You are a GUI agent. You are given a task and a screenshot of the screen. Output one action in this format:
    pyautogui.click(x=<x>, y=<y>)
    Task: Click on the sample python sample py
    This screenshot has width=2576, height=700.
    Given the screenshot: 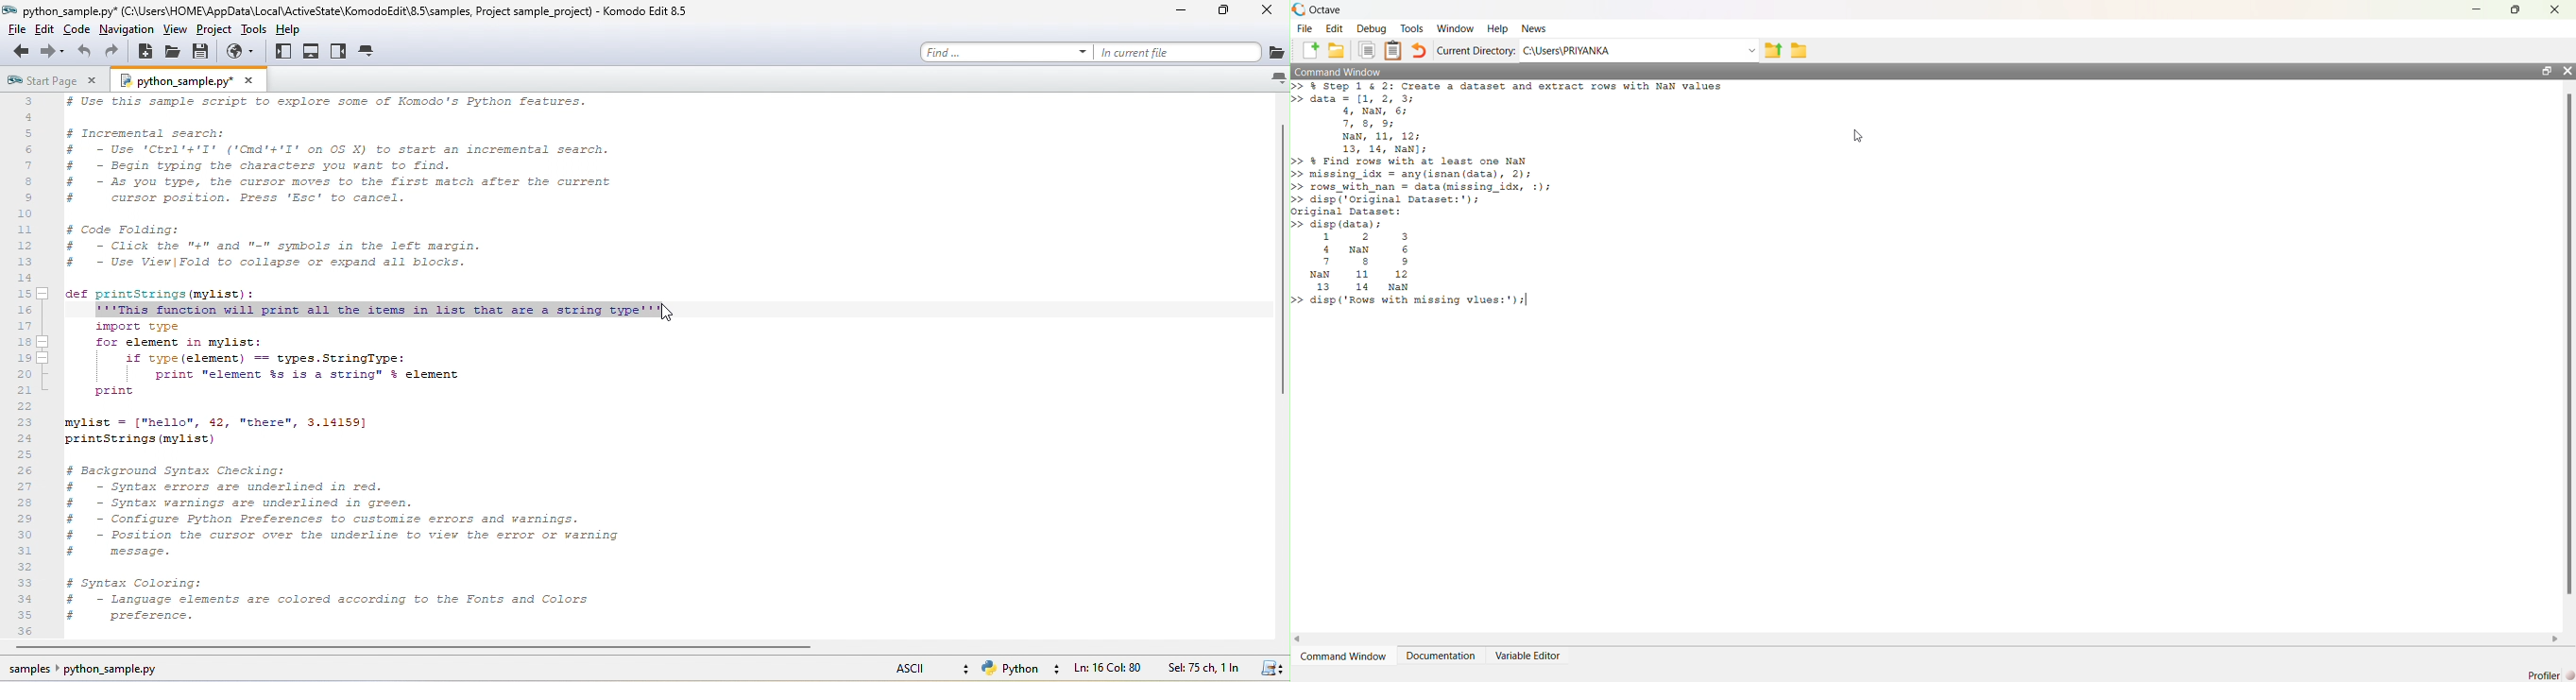 What is the action you would take?
    pyautogui.click(x=92, y=670)
    